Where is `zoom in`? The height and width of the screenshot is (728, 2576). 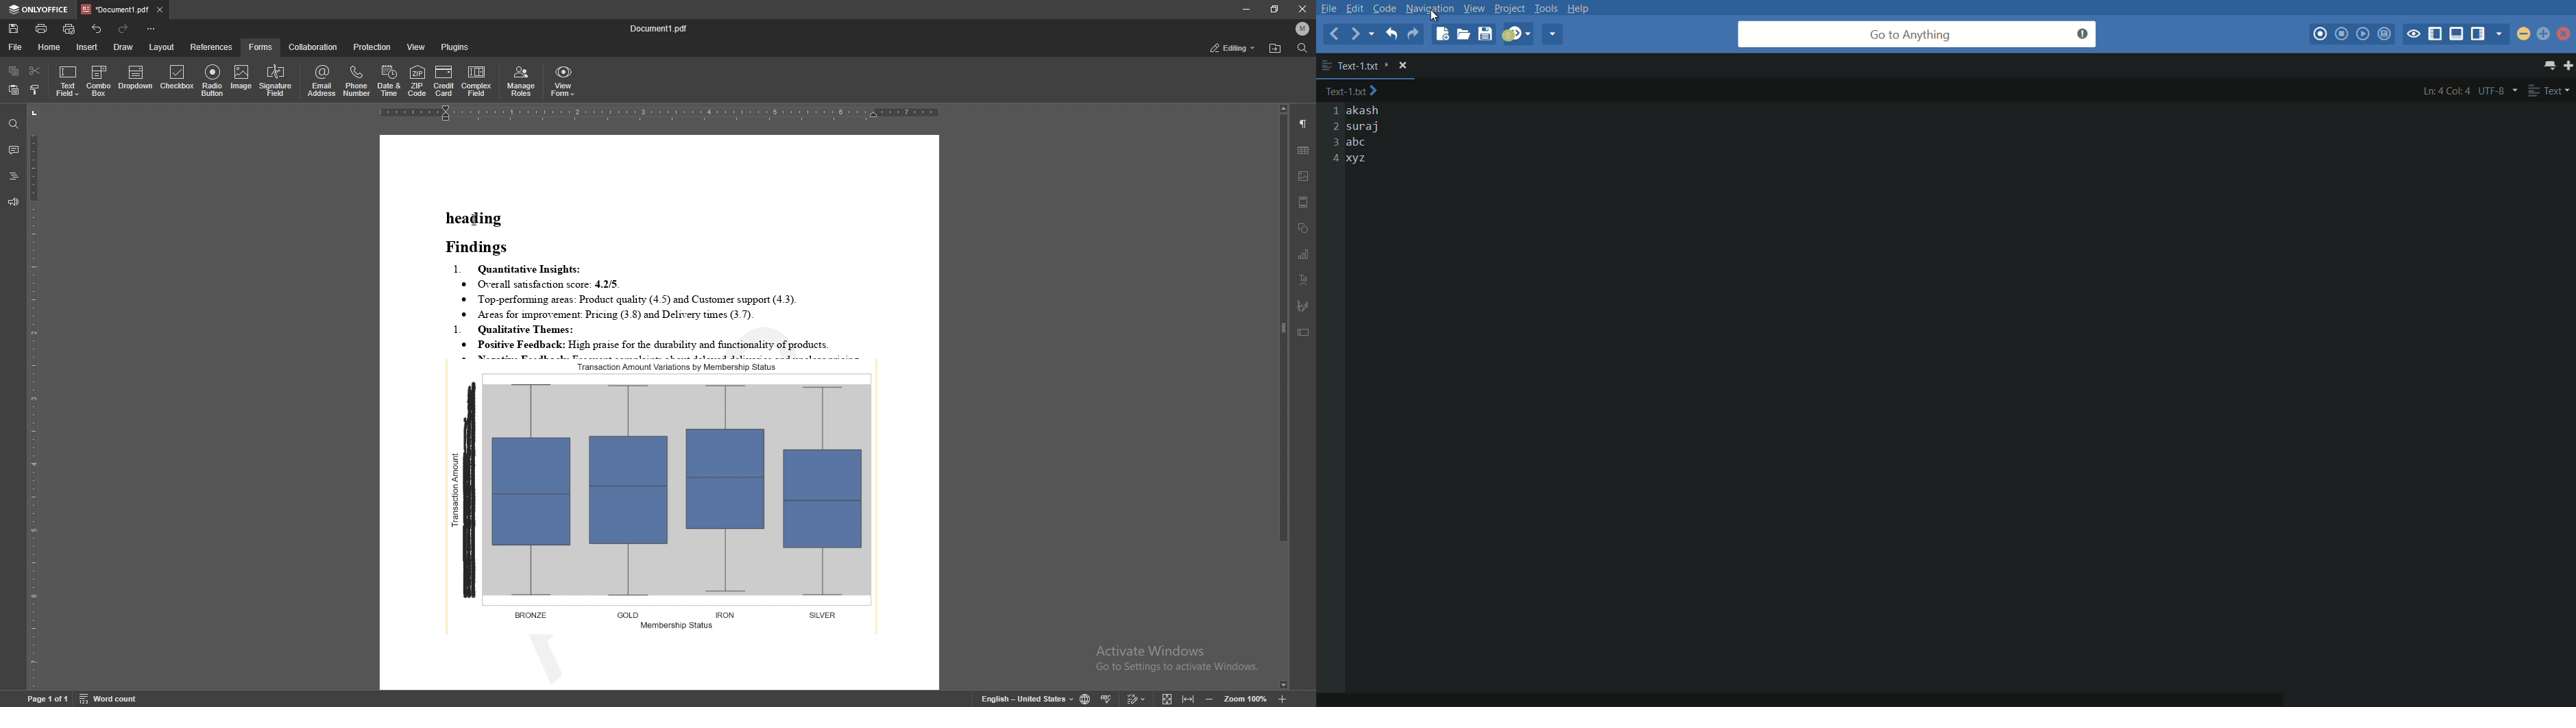 zoom in is located at coordinates (1285, 699).